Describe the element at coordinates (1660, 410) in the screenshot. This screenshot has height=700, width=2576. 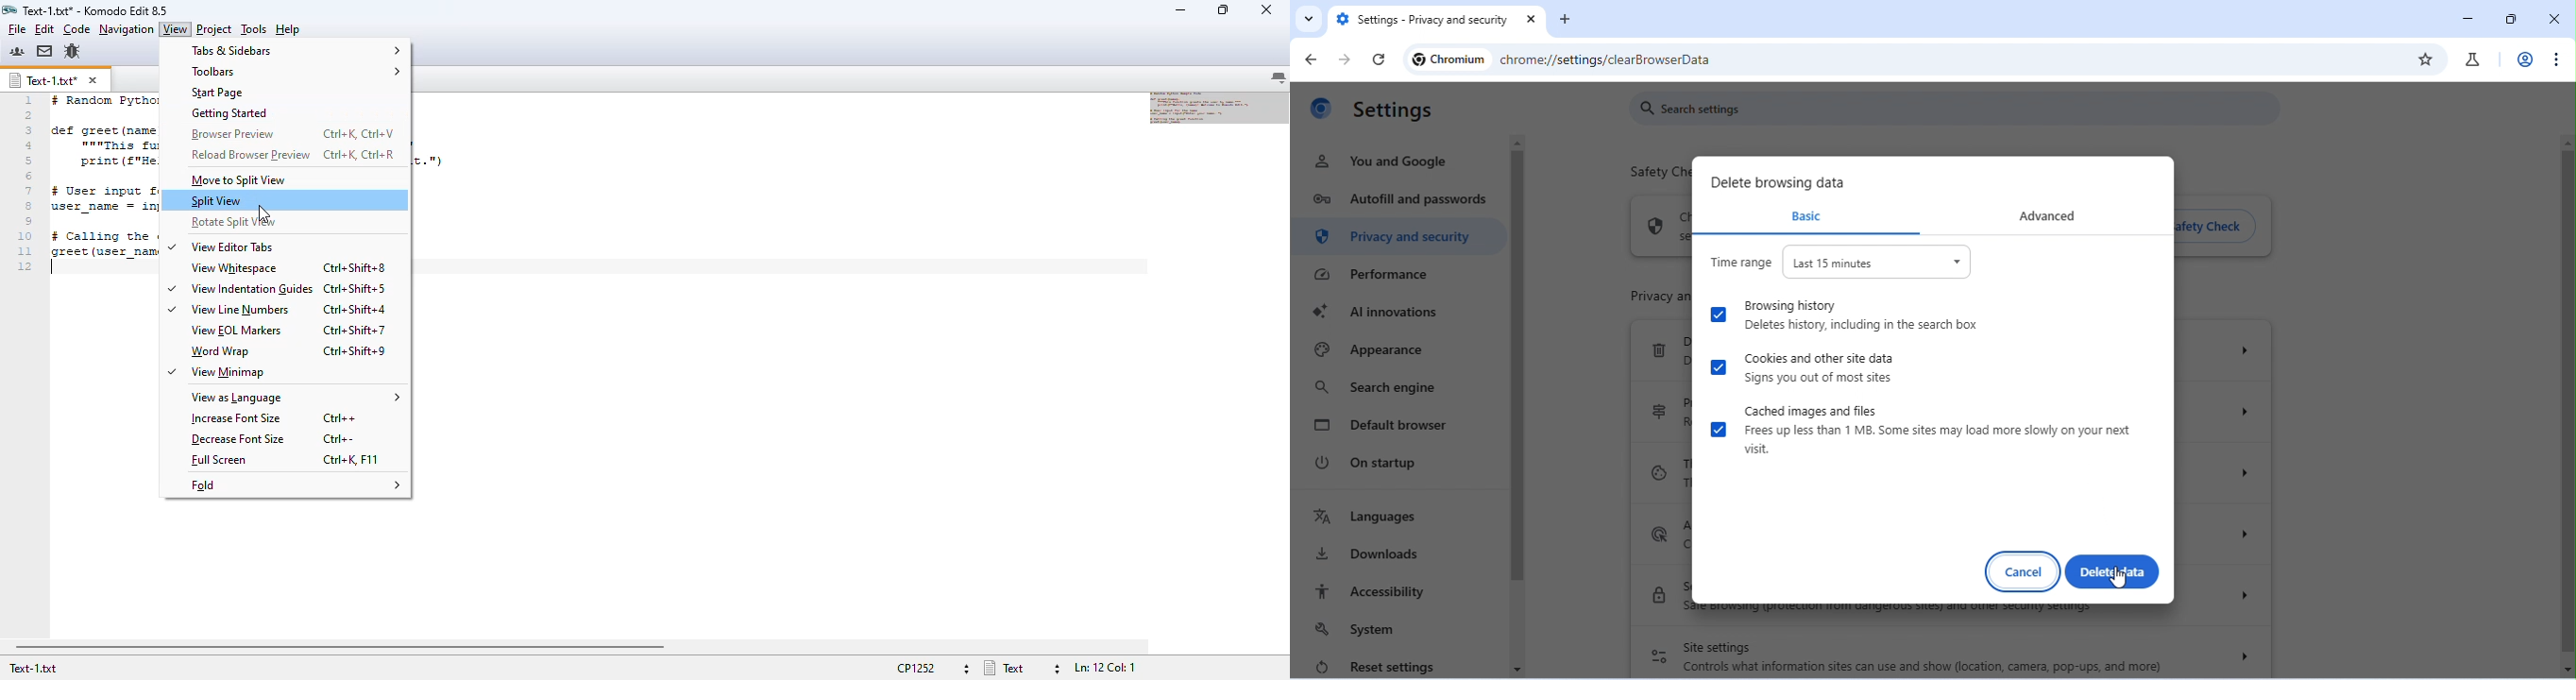
I see `privacy guide icon` at that location.